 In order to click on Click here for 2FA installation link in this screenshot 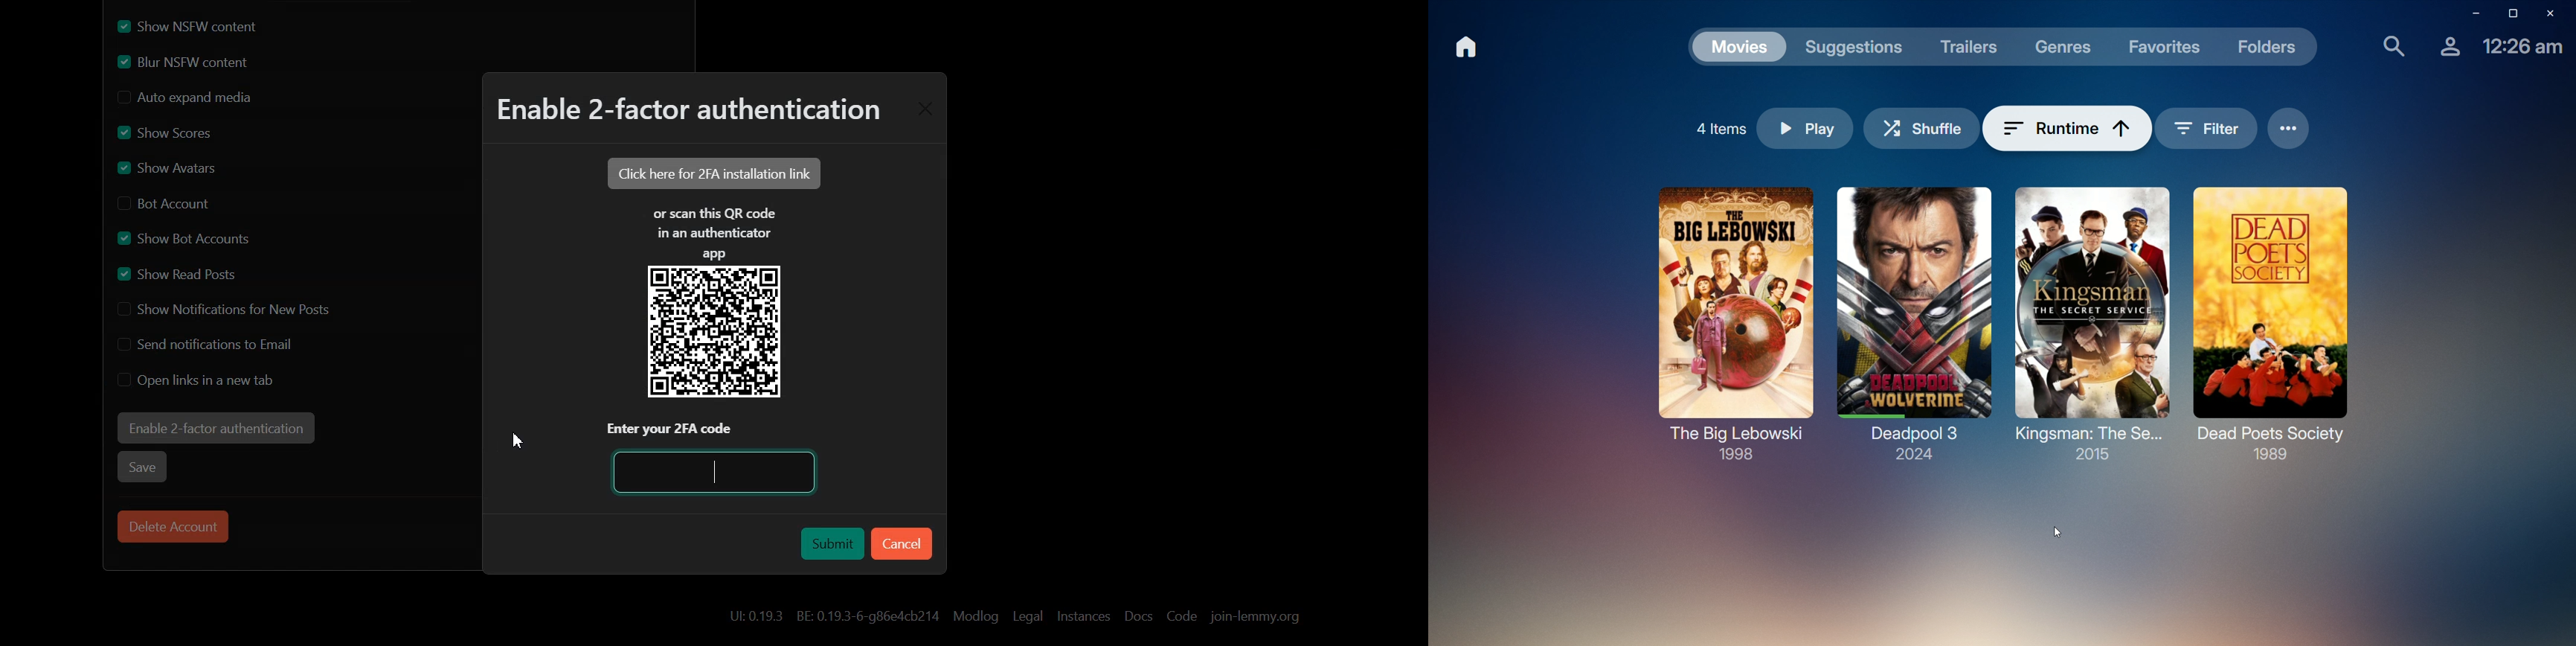, I will do `click(713, 173)`.